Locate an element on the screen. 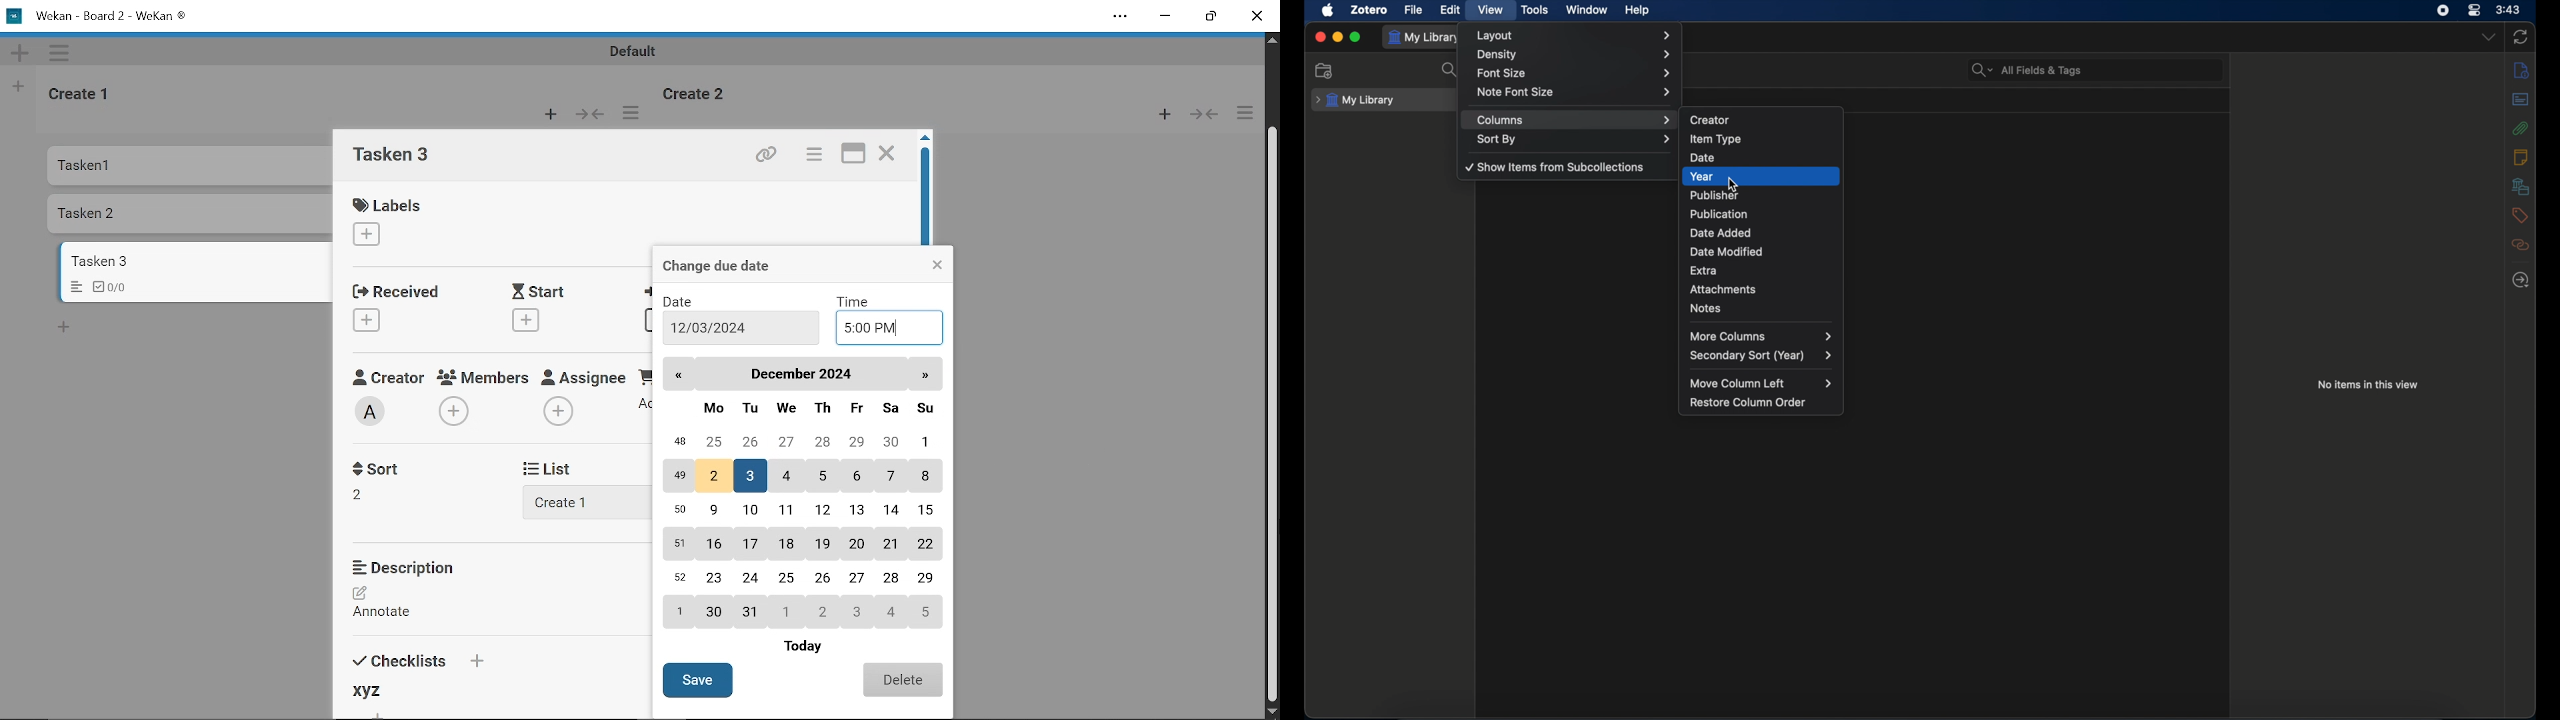 The height and width of the screenshot is (728, 2576). Save is located at coordinates (698, 680).